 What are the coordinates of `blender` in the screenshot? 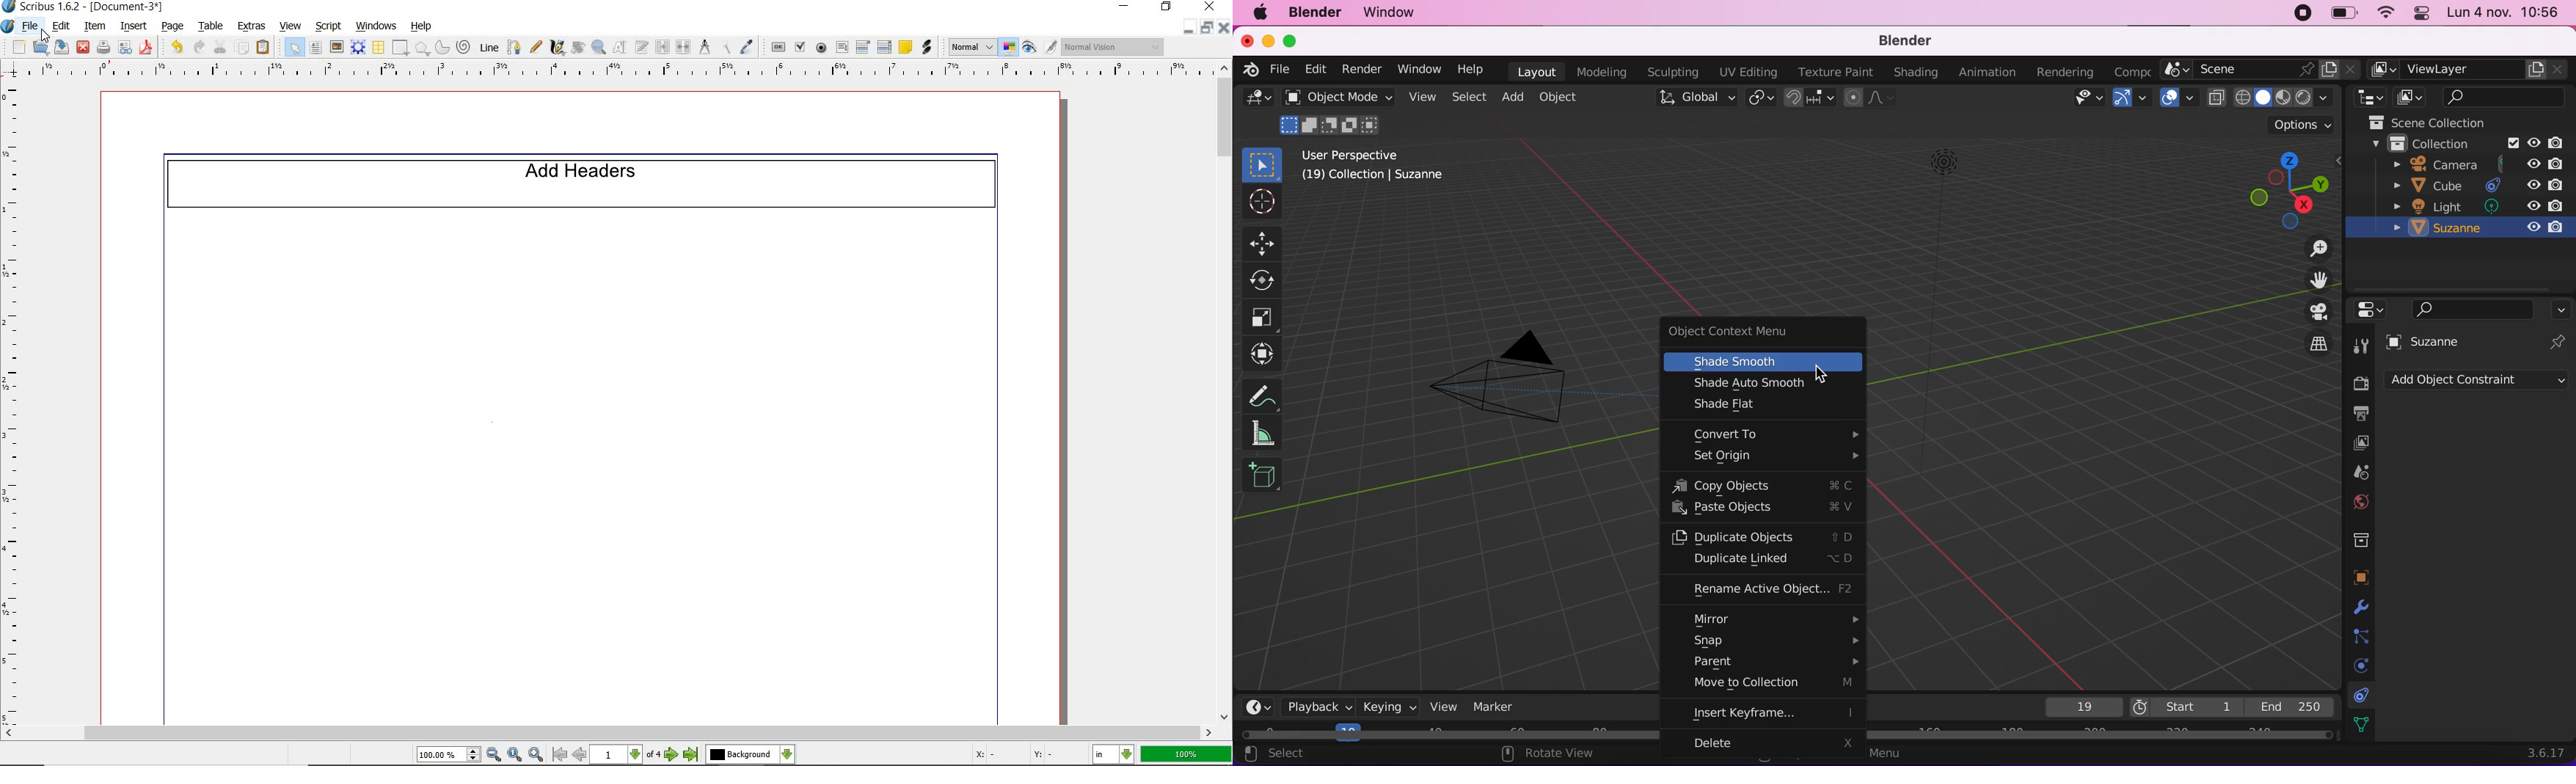 It's located at (1317, 13).